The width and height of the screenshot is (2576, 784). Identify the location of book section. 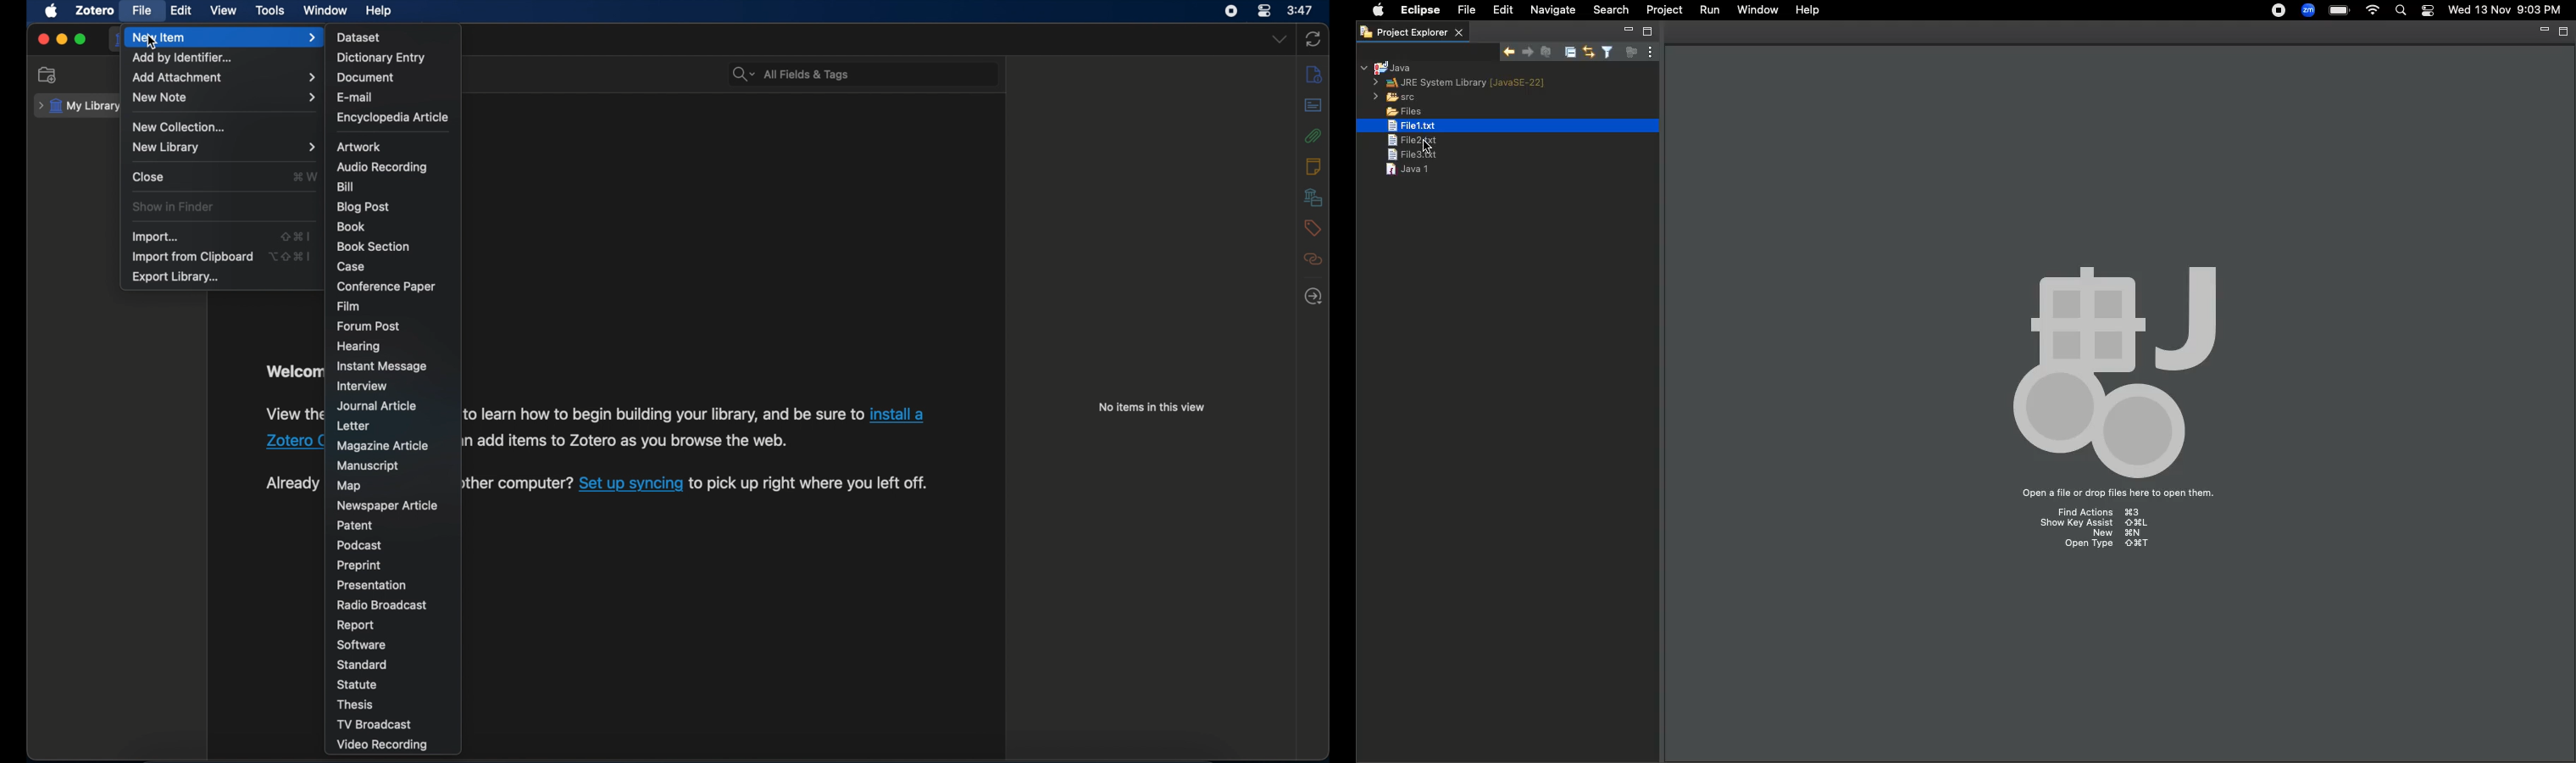
(374, 247).